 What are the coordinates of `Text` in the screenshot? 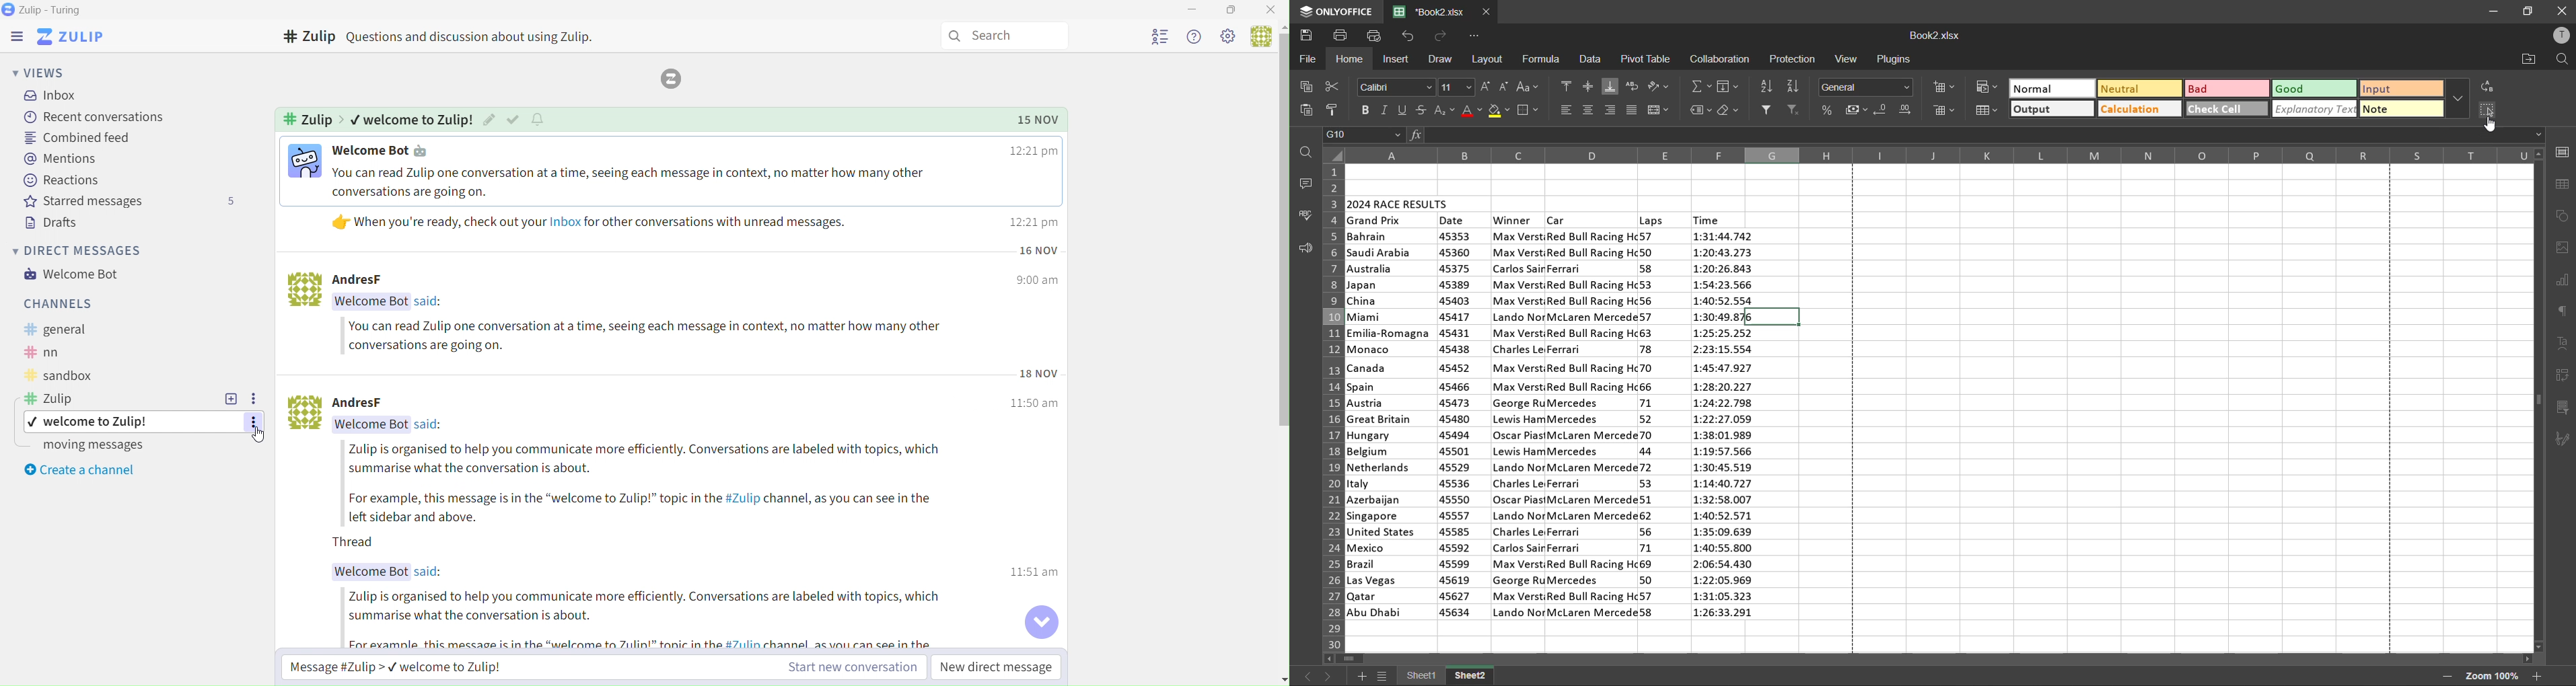 It's located at (430, 572).